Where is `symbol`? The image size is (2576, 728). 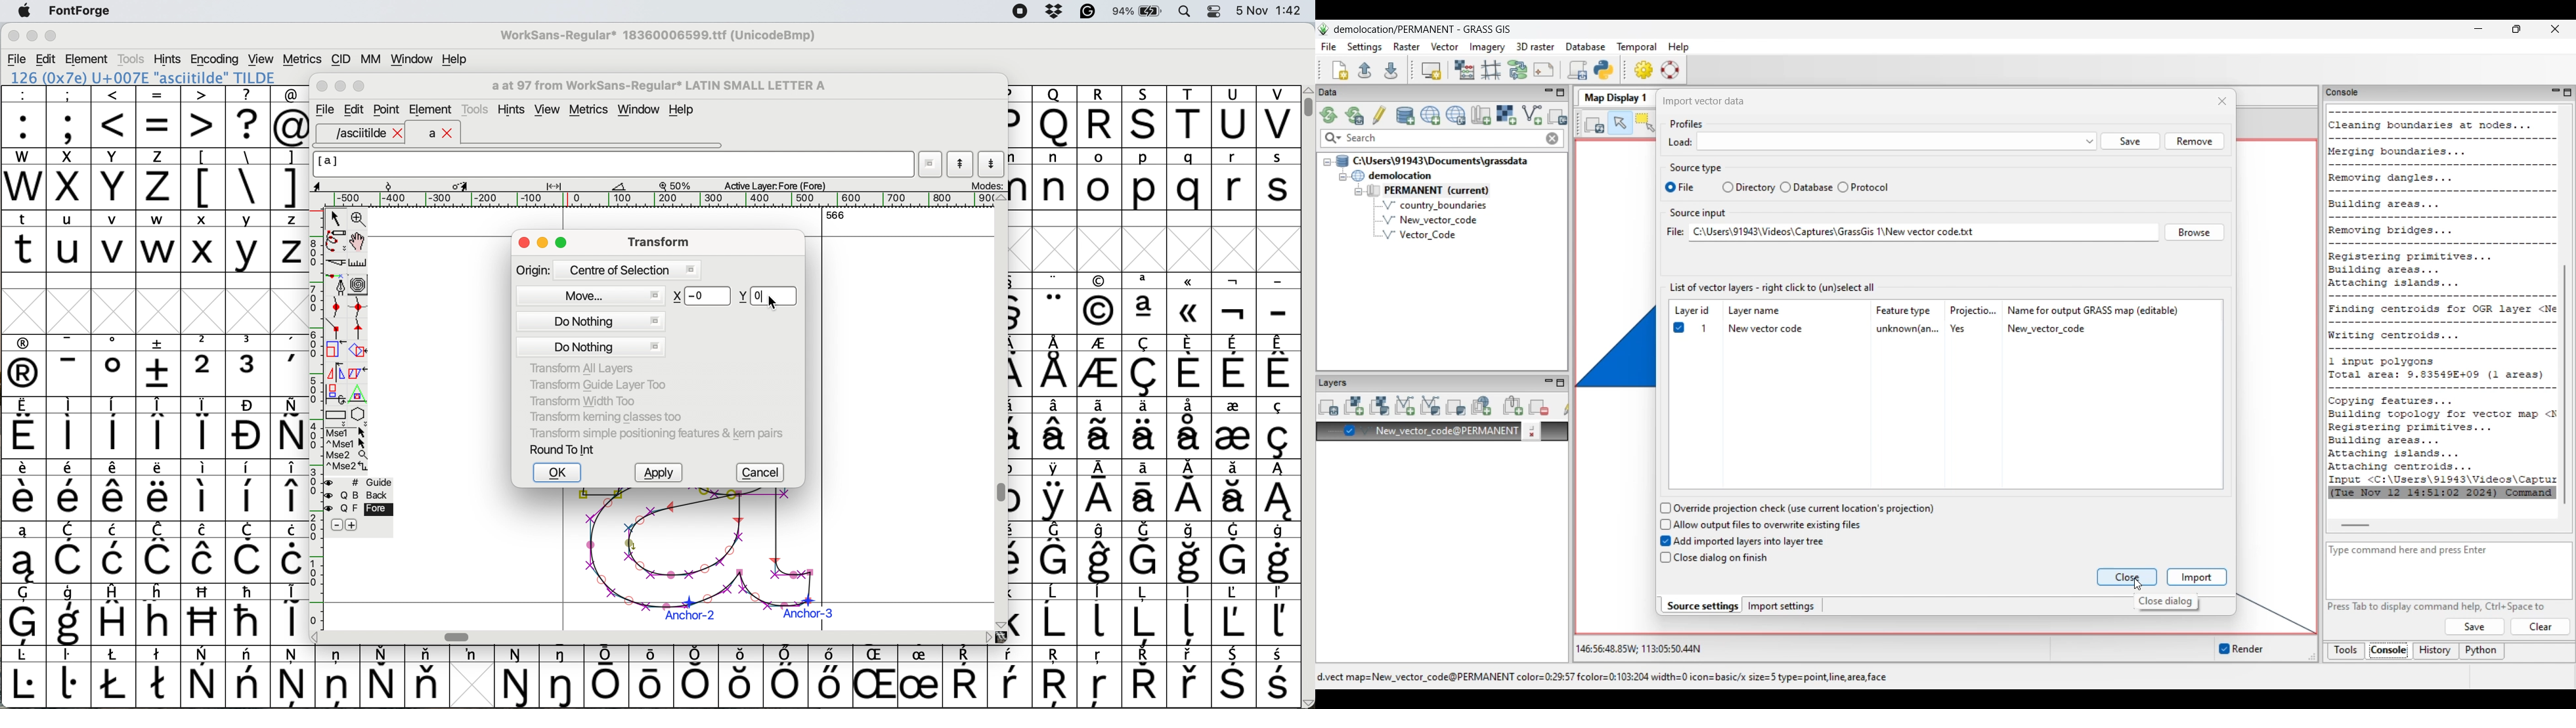
symbol is located at coordinates (472, 654).